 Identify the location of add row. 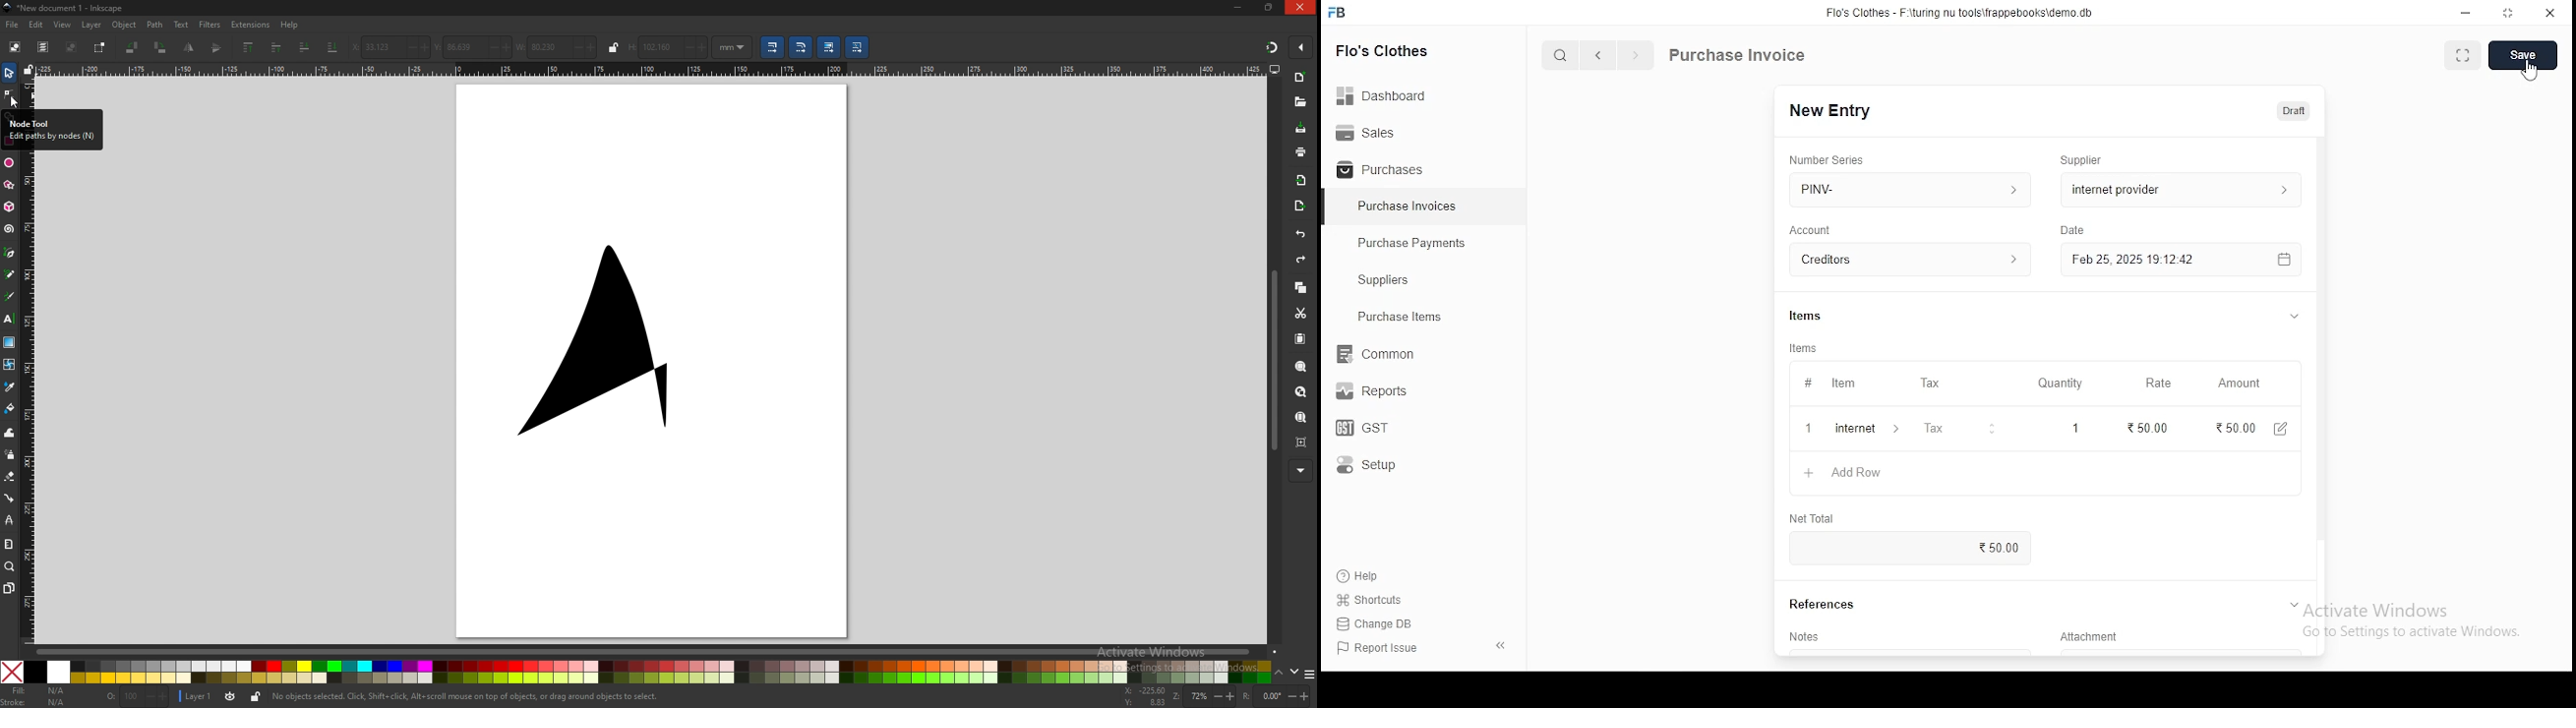
(1849, 473).